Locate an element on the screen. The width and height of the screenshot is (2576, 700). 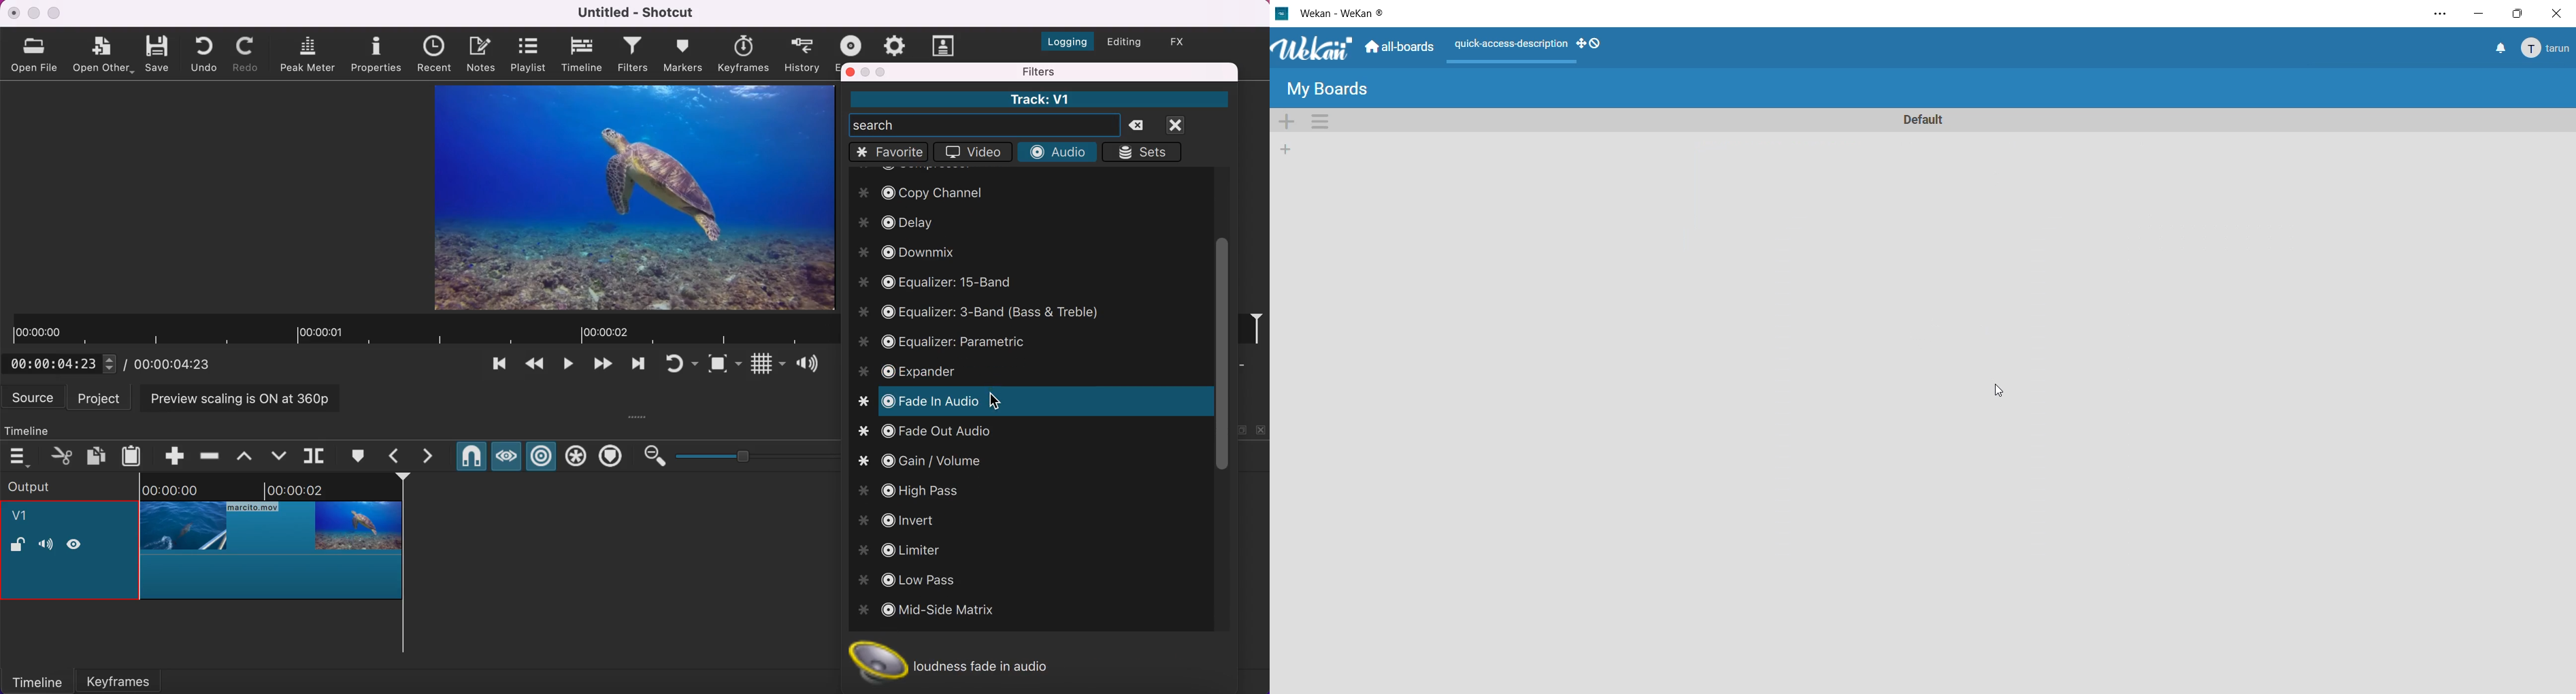
Untitled - Shotcut is located at coordinates (638, 12).